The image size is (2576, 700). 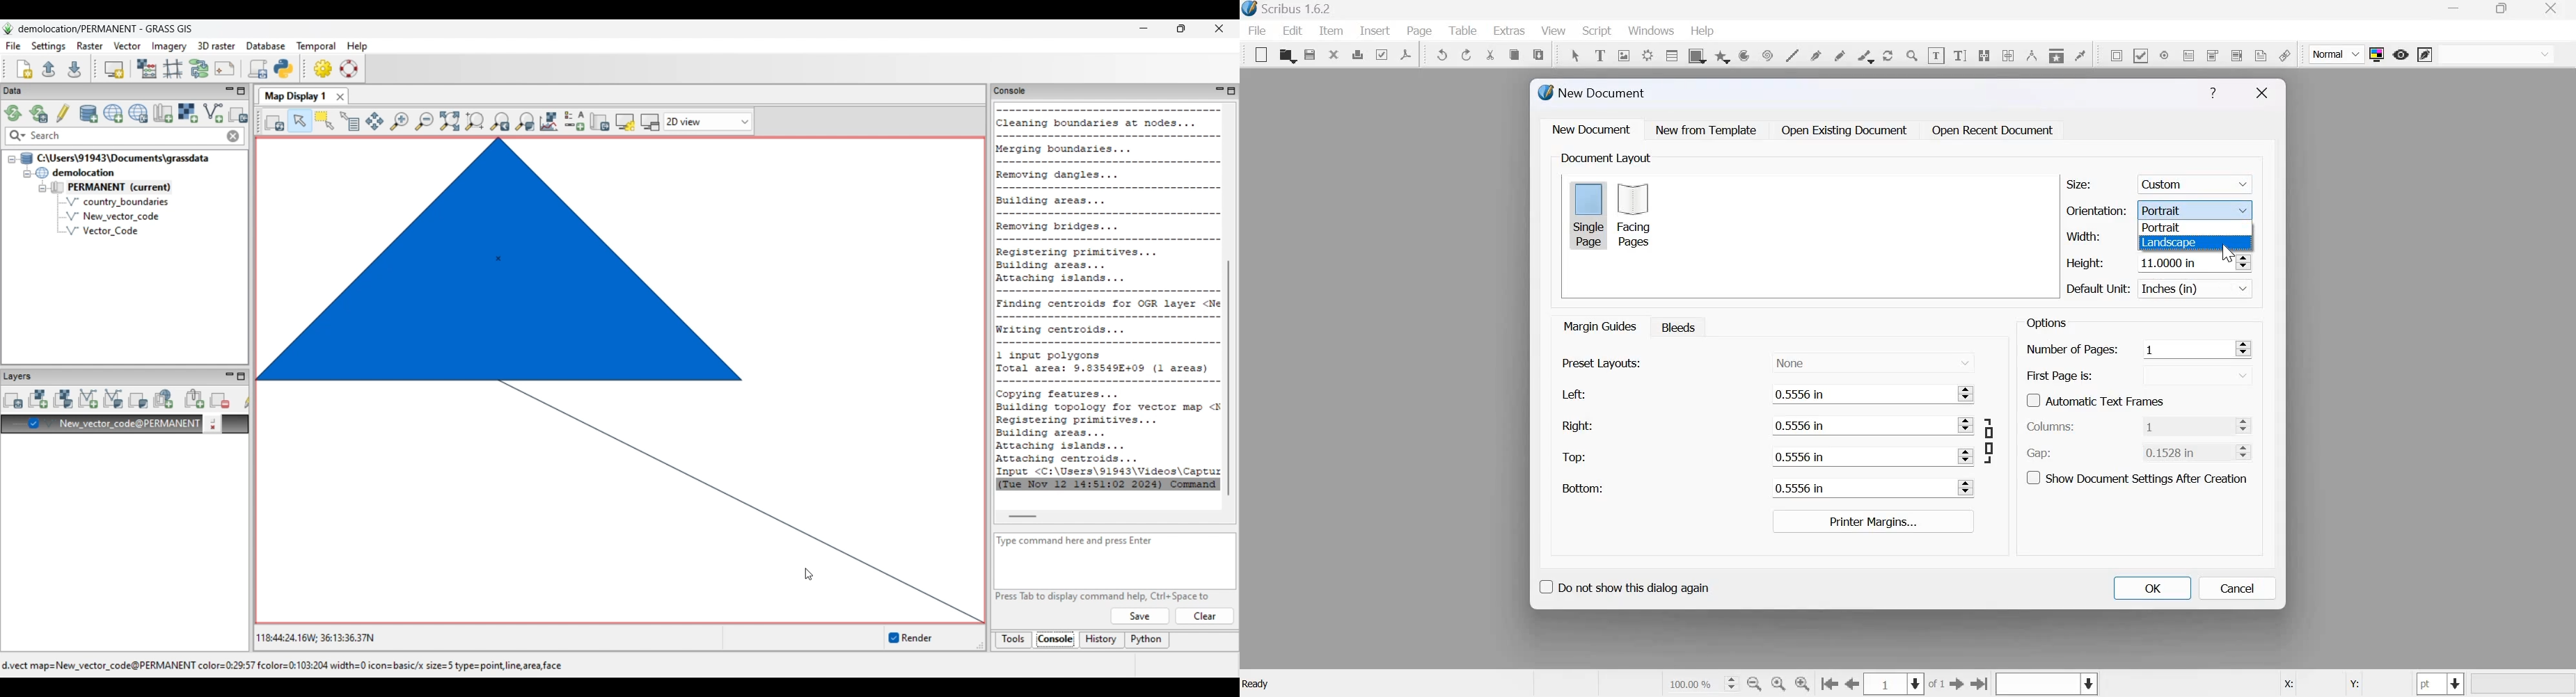 I want to click on X:, so click(x=2287, y=684).